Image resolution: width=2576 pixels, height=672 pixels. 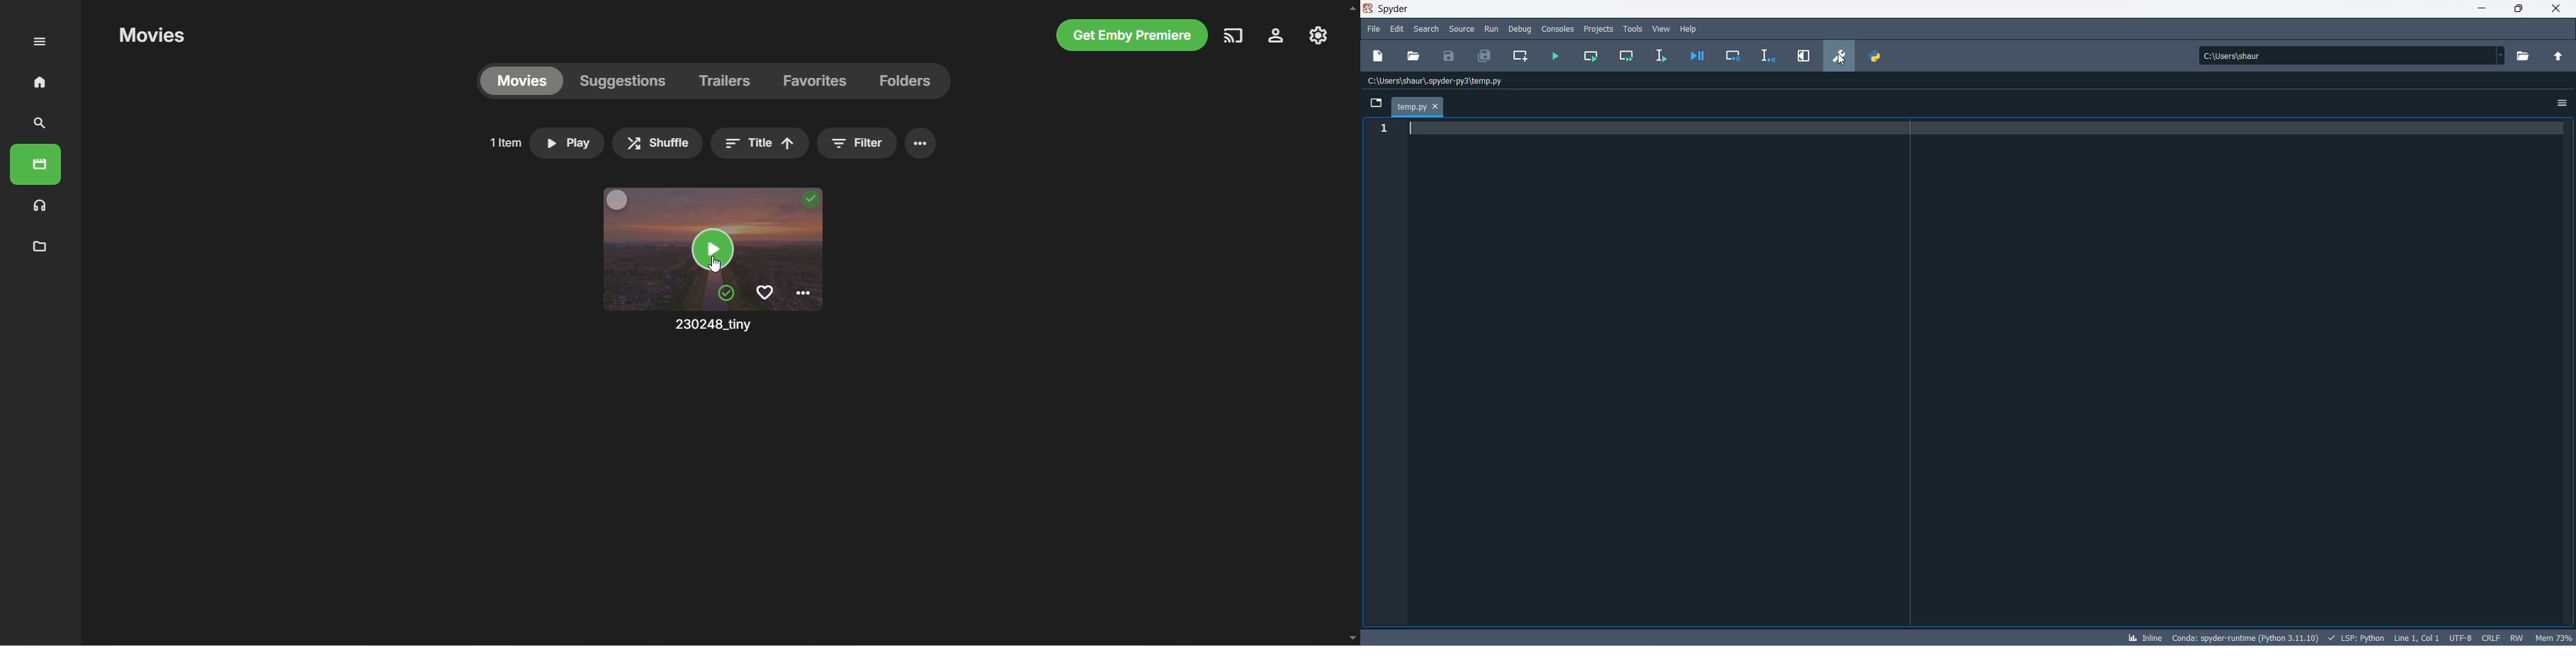 What do you see at coordinates (2482, 13) in the screenshot?
I see `minimize` at bounding box center [2482, 13].